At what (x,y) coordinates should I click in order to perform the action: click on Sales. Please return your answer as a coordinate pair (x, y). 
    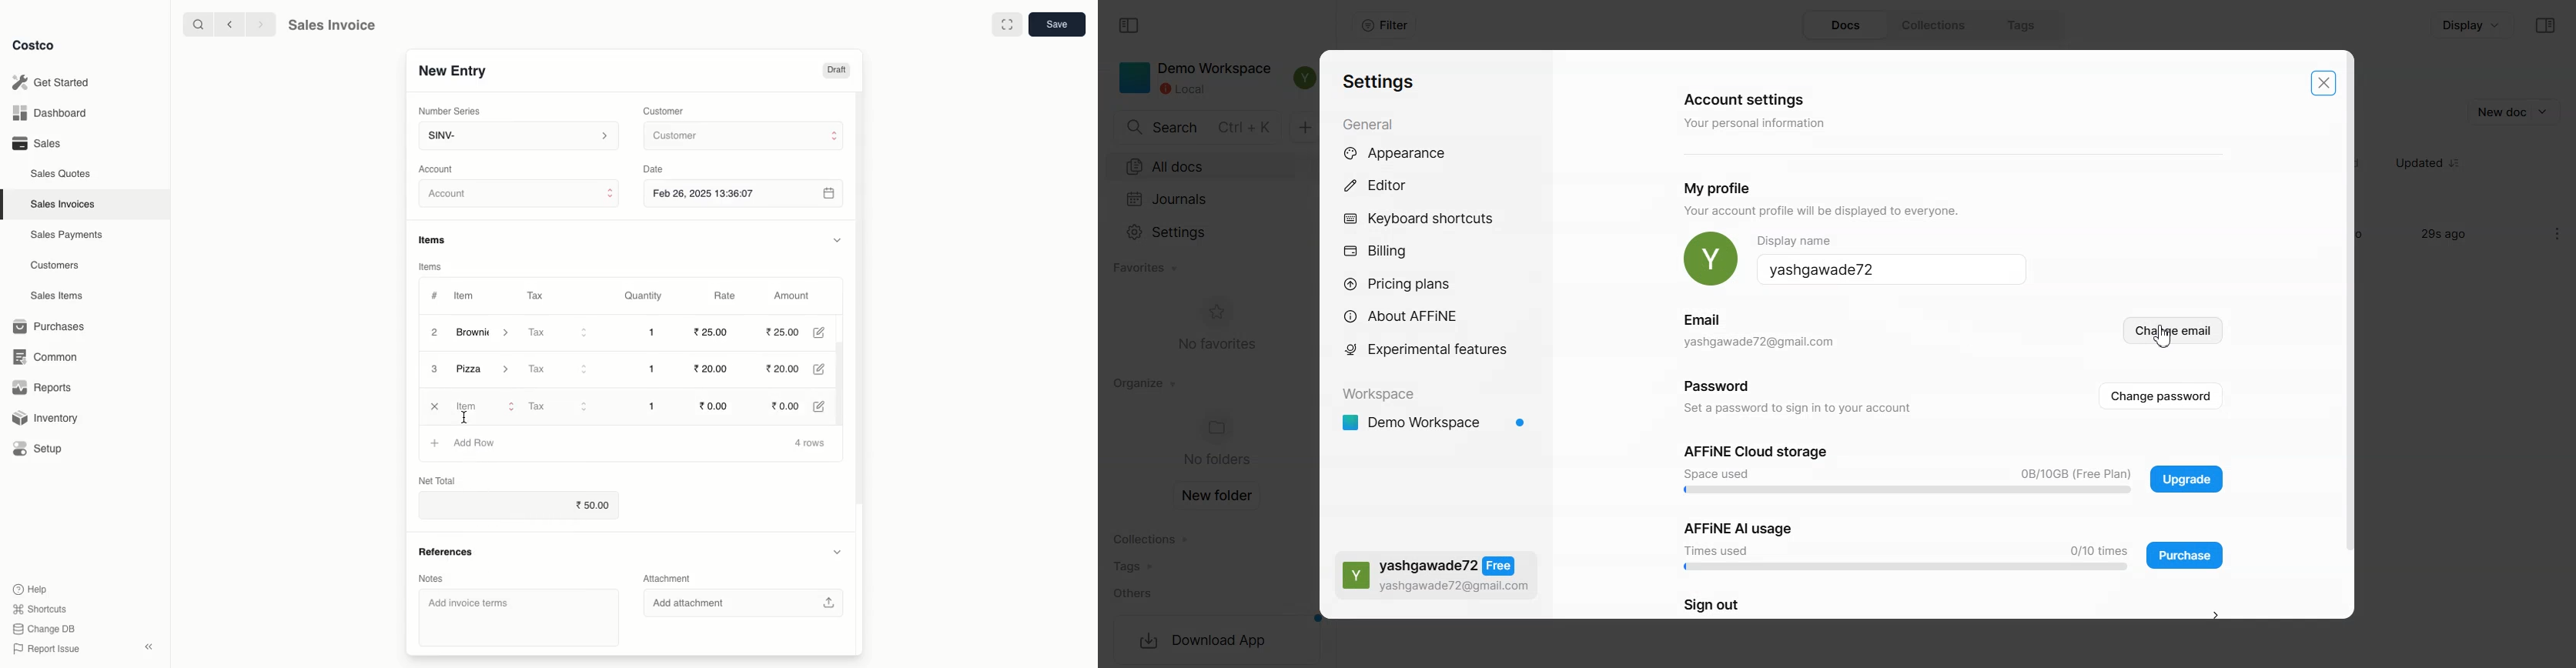
    Looking at the image, I should click on (36, 143).